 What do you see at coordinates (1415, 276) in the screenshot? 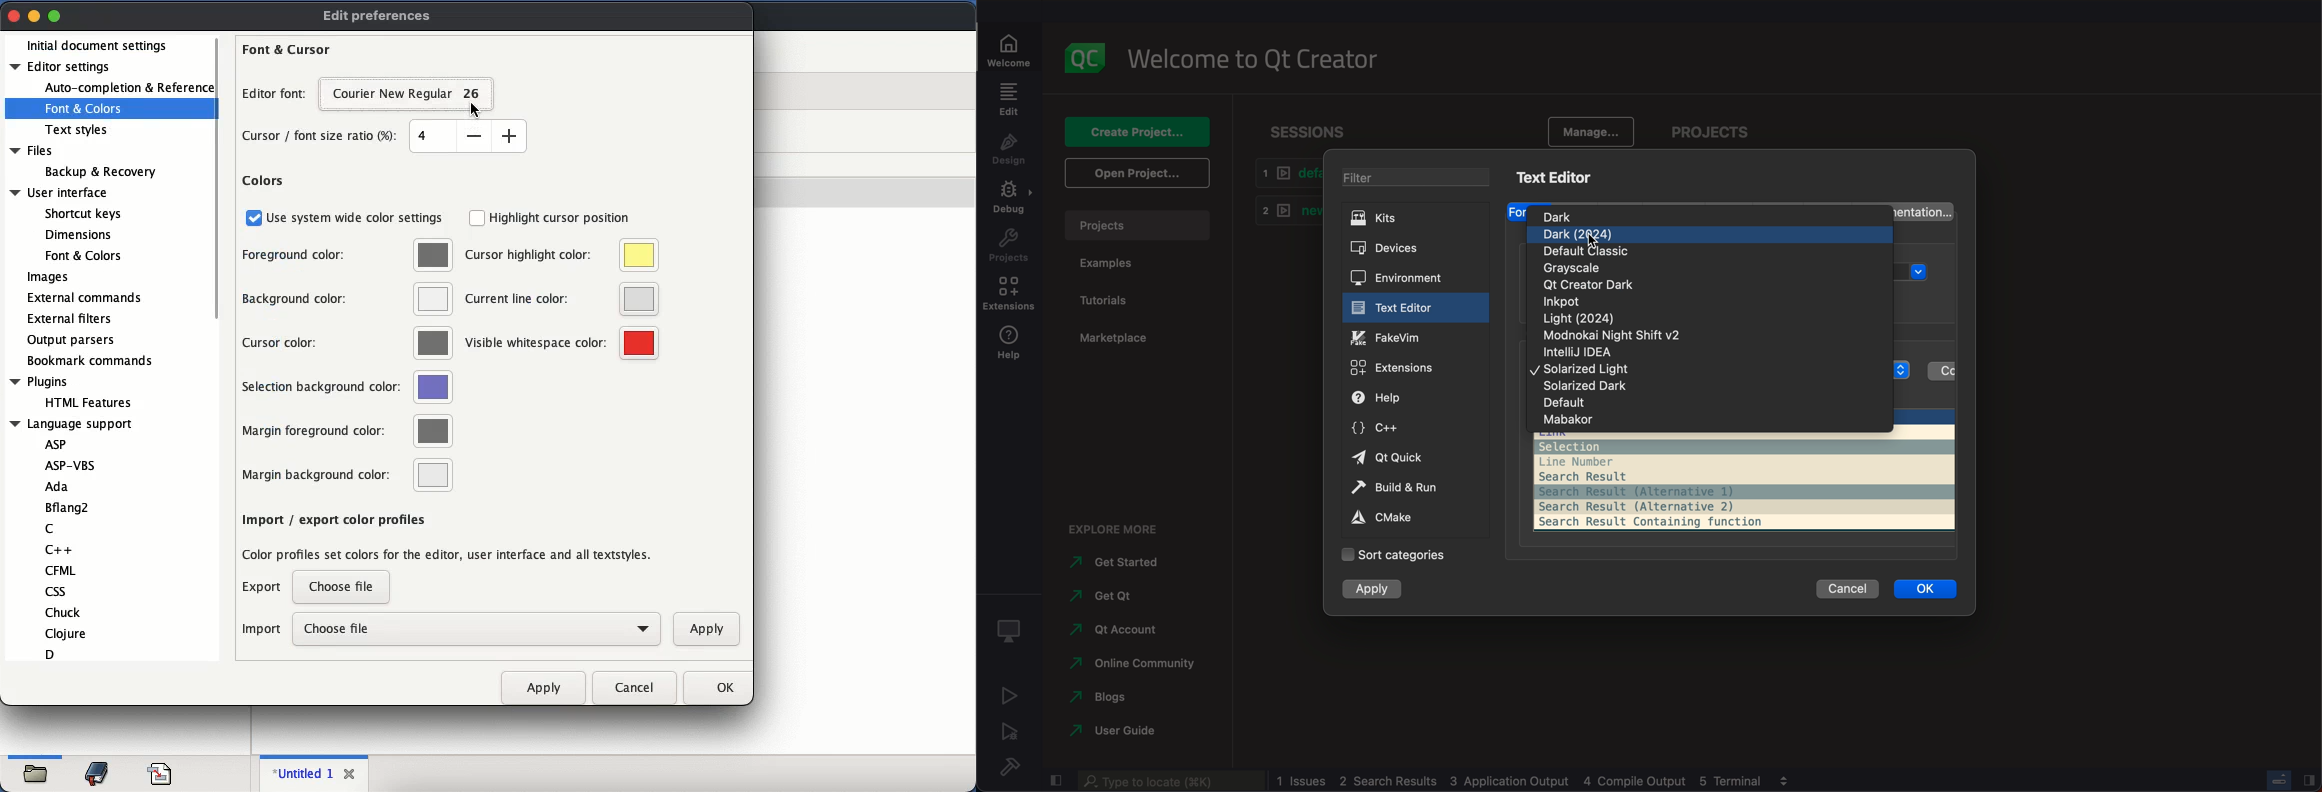
I see `environment` at bounding box center [1415, 276].